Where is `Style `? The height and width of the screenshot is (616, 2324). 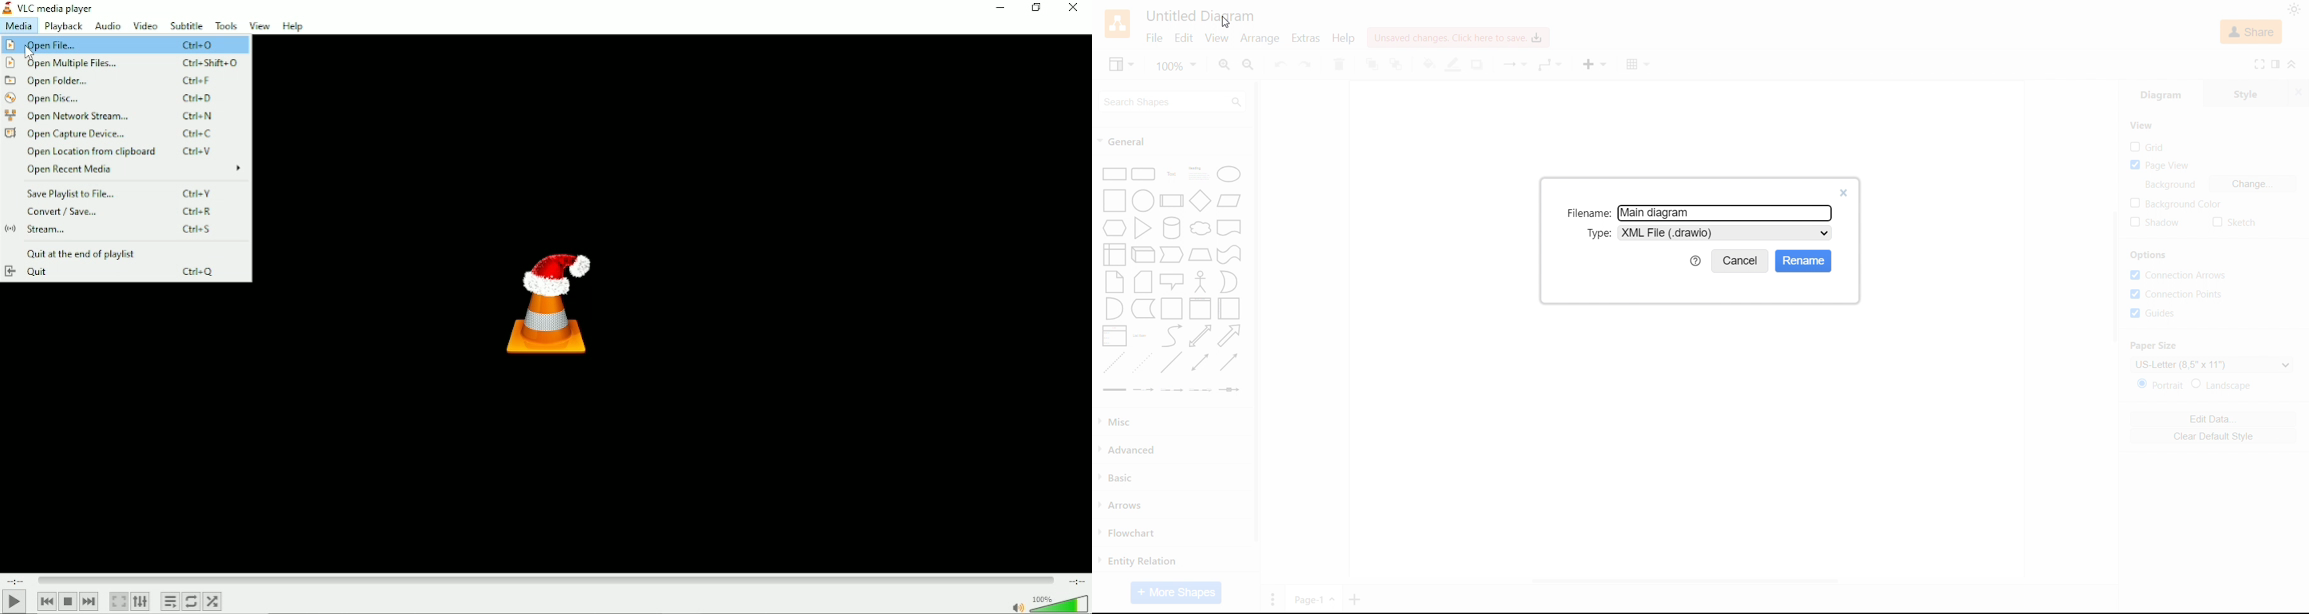
Style  is located at coordinates (2248, 92).